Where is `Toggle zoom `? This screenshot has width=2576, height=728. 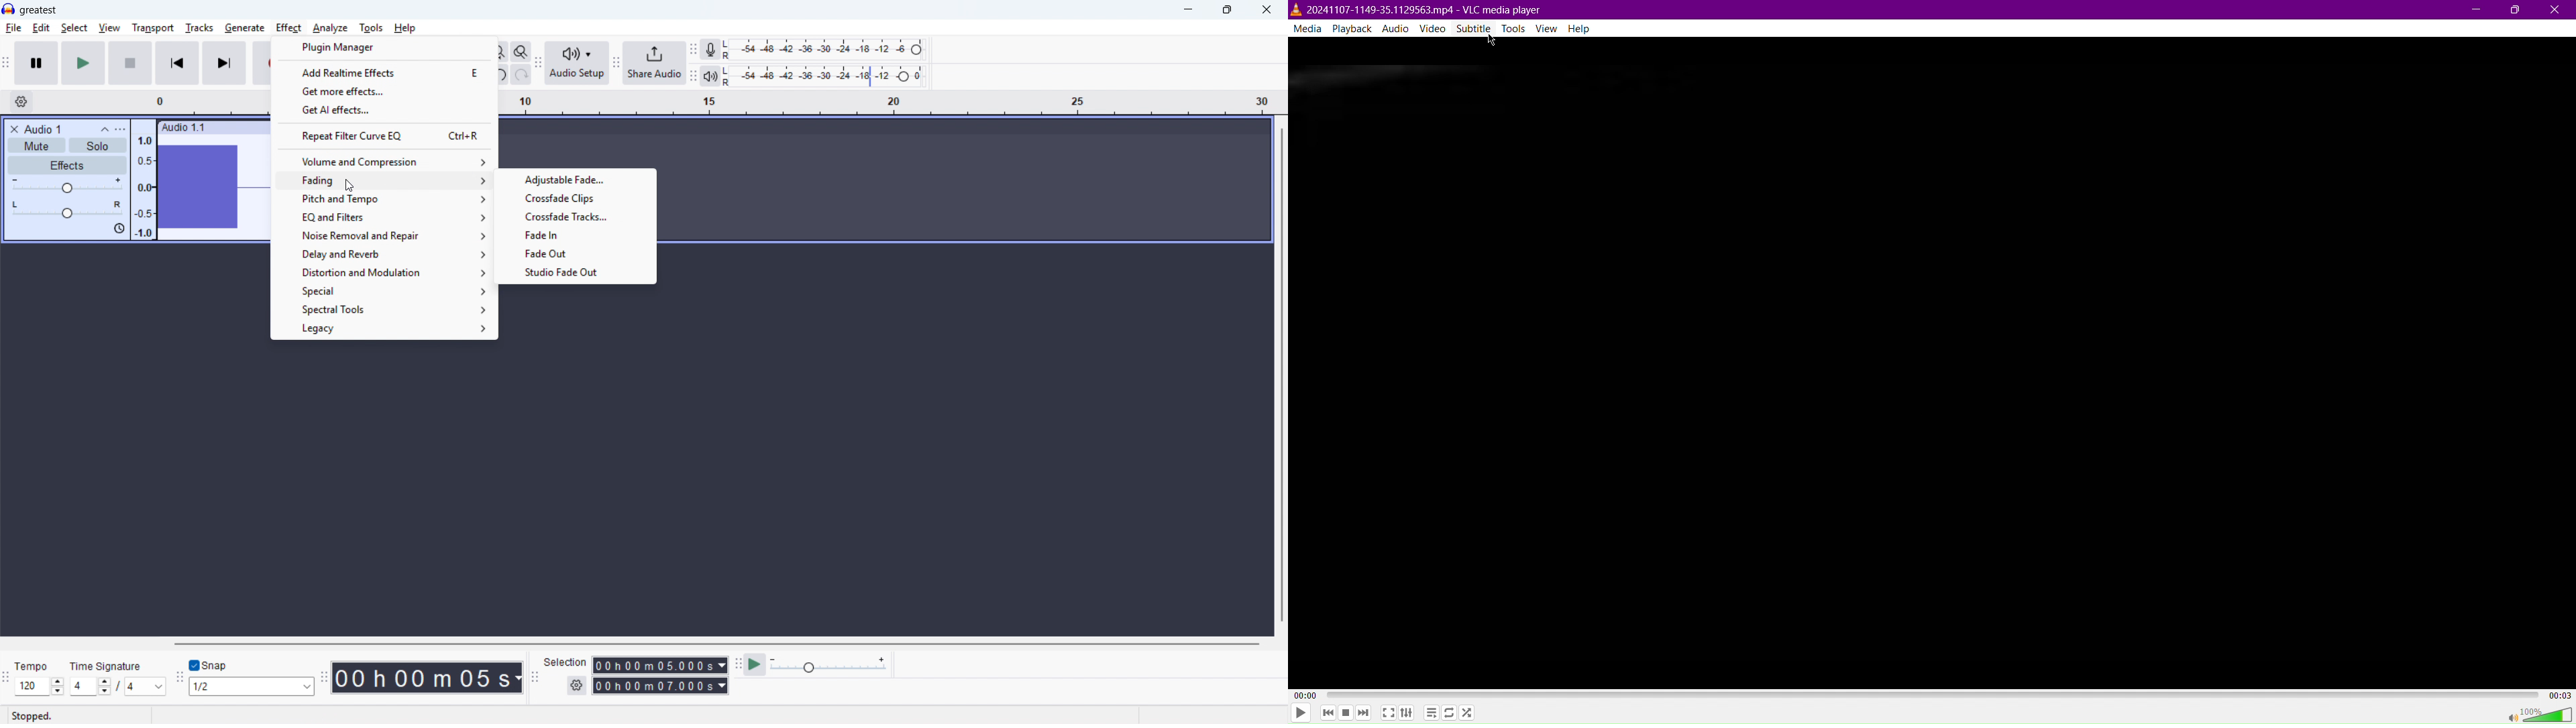 Toggle zoom  is located at coordinates (521, 52).